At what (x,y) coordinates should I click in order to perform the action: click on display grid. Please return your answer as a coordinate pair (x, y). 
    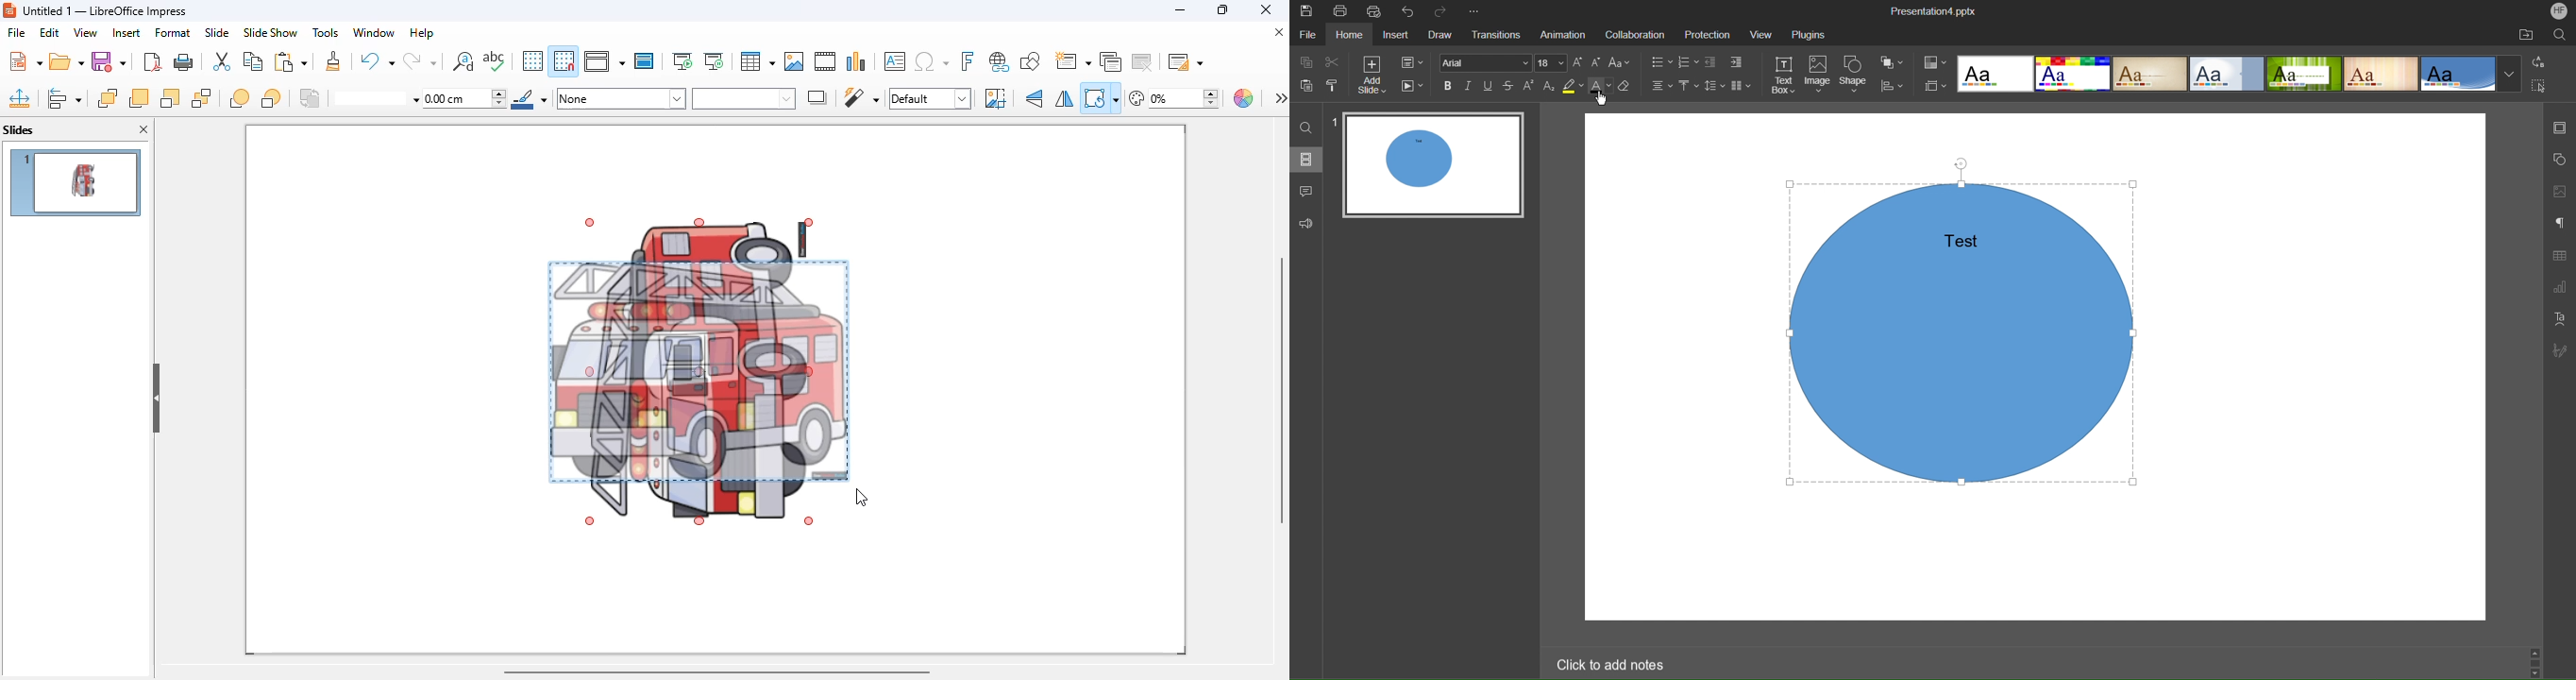
    Looking at the image, I should click on (532, 61).